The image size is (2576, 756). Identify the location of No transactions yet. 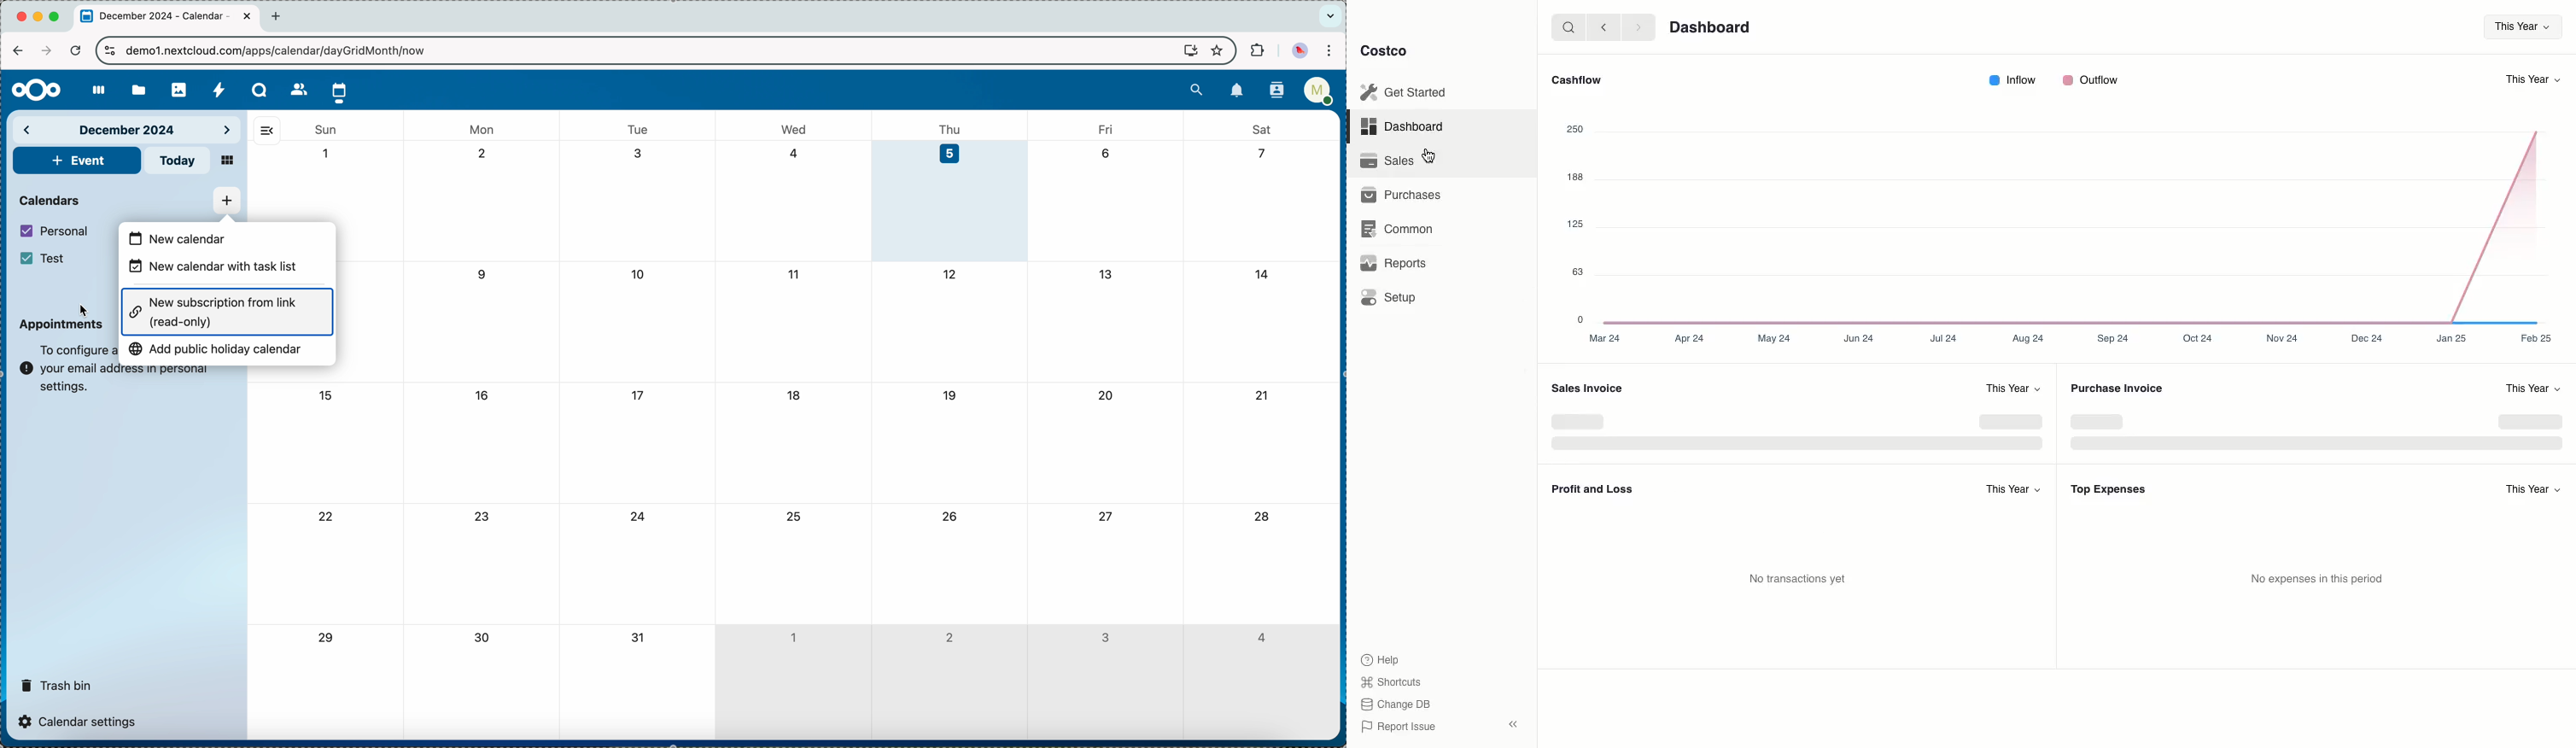
(1797, 579).